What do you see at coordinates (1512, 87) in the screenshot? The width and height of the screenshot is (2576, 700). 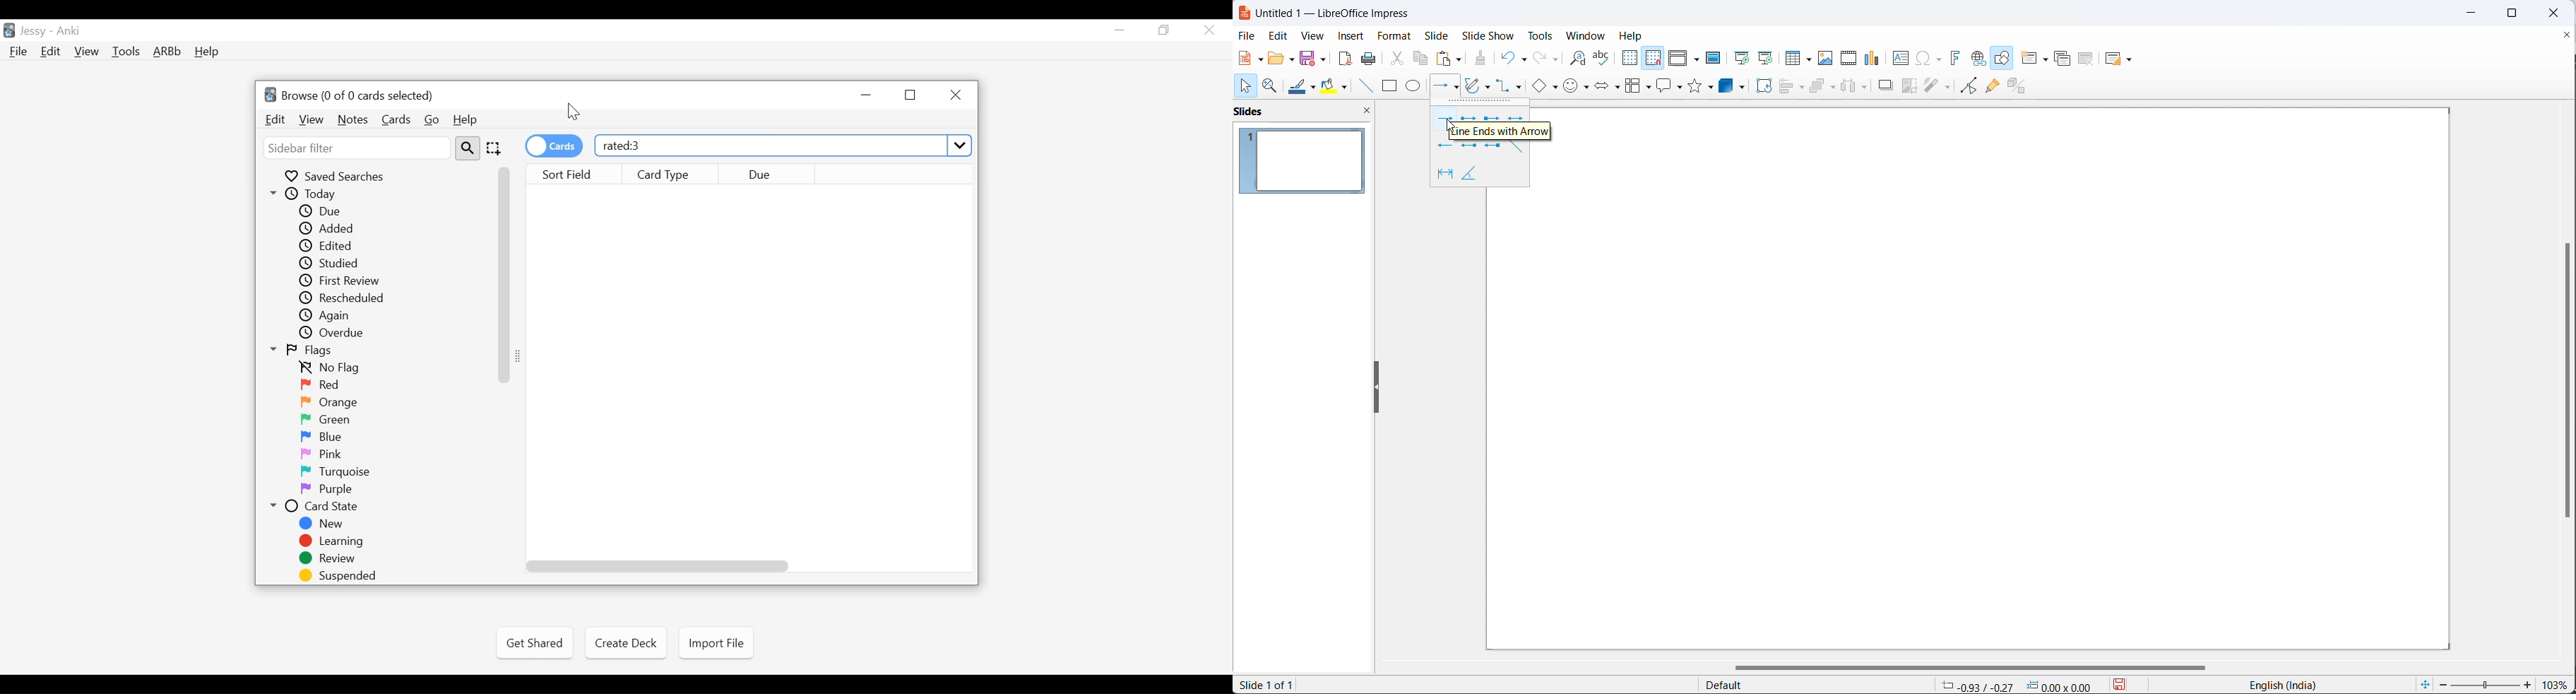 I see `connectors` at bounding box center [1512, 87].